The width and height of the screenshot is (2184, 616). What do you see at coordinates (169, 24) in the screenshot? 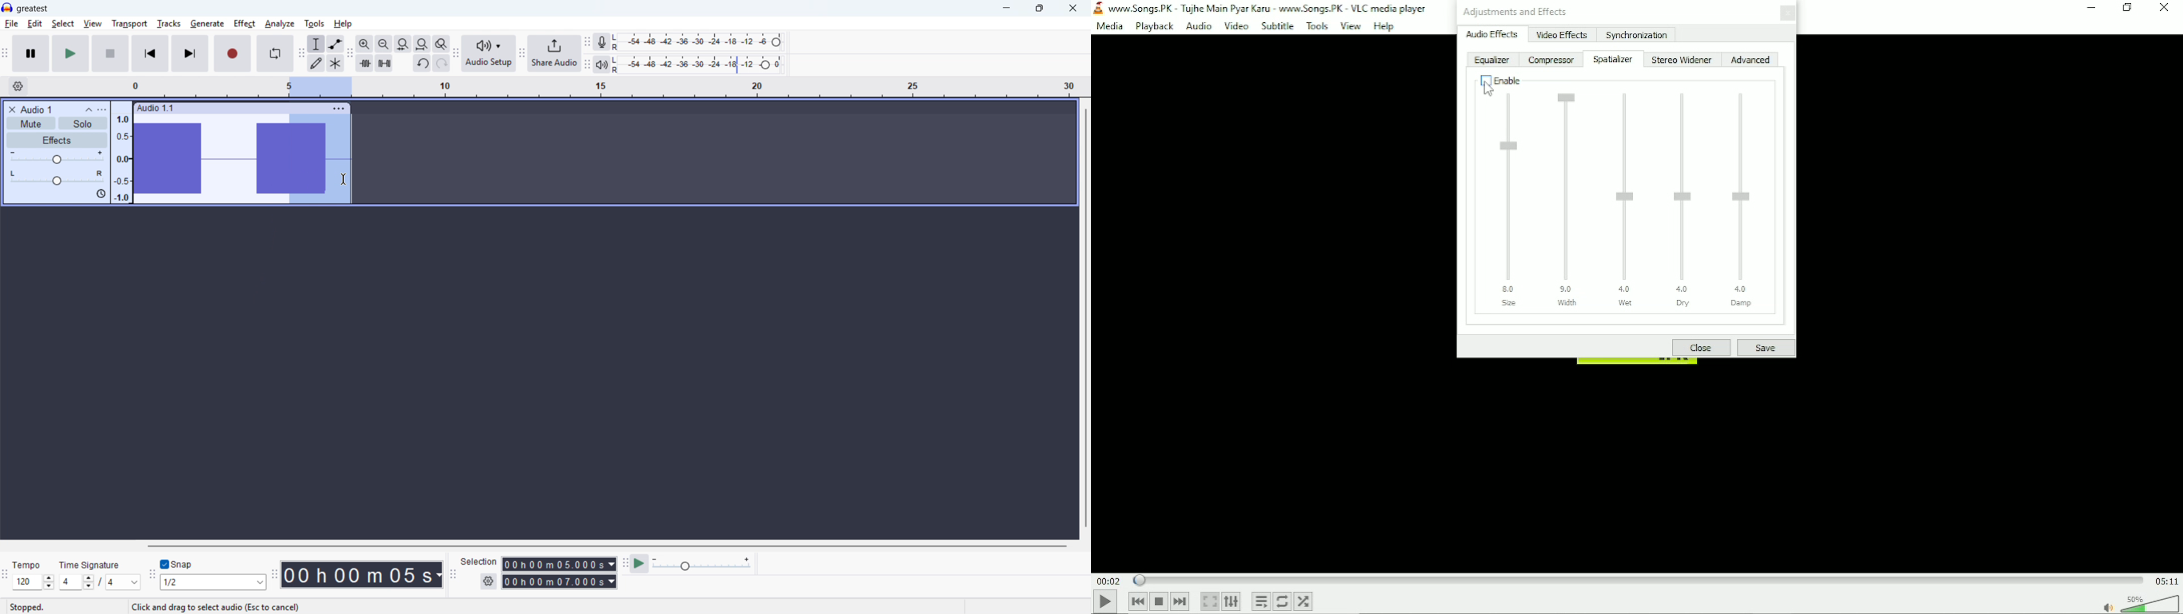
I see `tracks` at bounding box center [169, 24].